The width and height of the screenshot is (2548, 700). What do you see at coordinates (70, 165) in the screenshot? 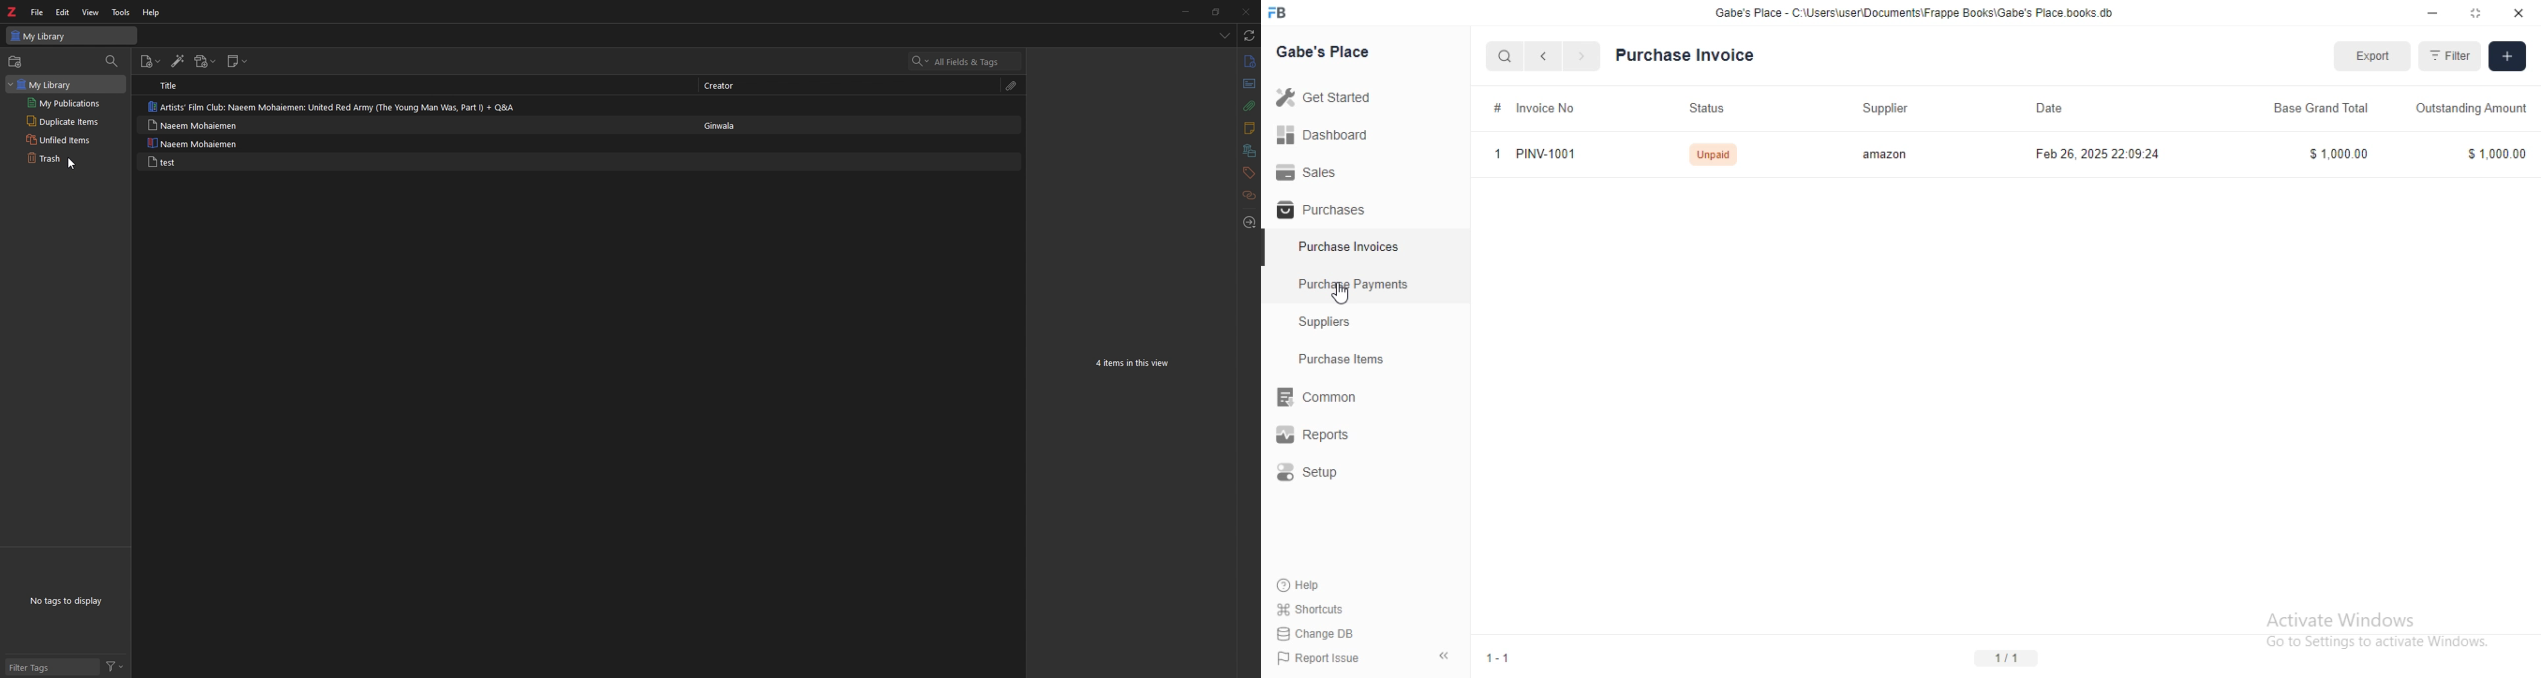
I see `Cursor` at bounding box center [70, 165].